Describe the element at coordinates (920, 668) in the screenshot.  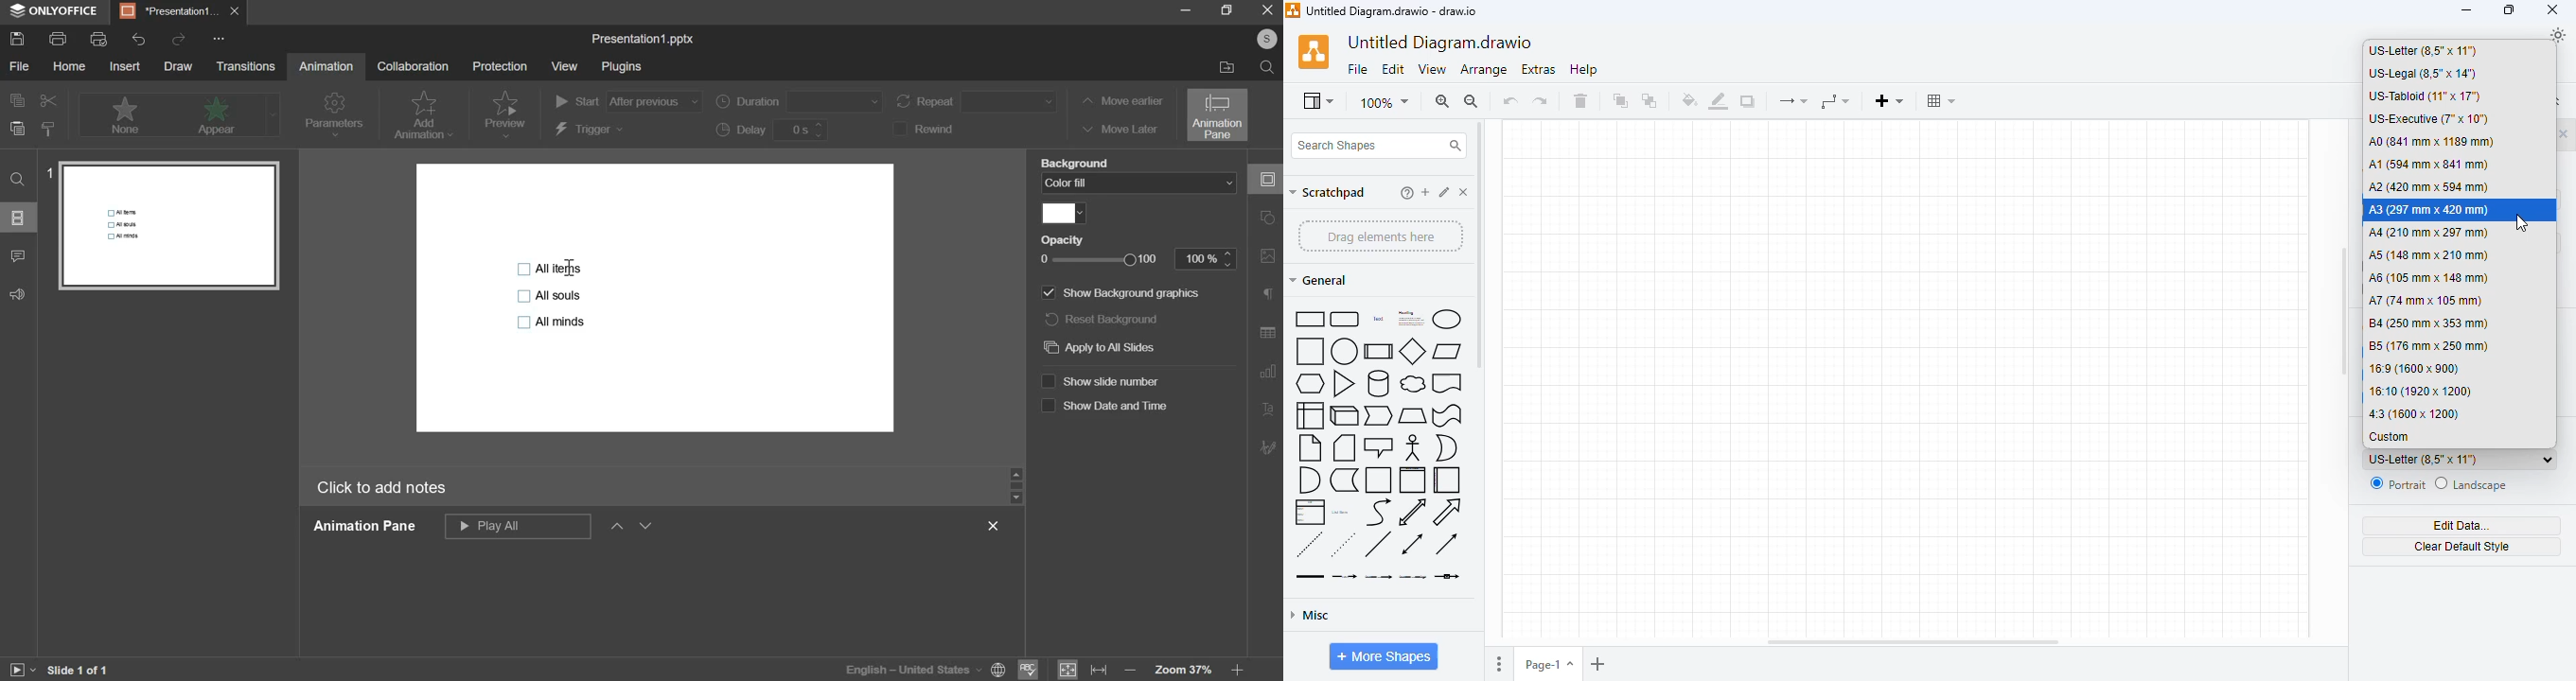
I see `language` at that location.